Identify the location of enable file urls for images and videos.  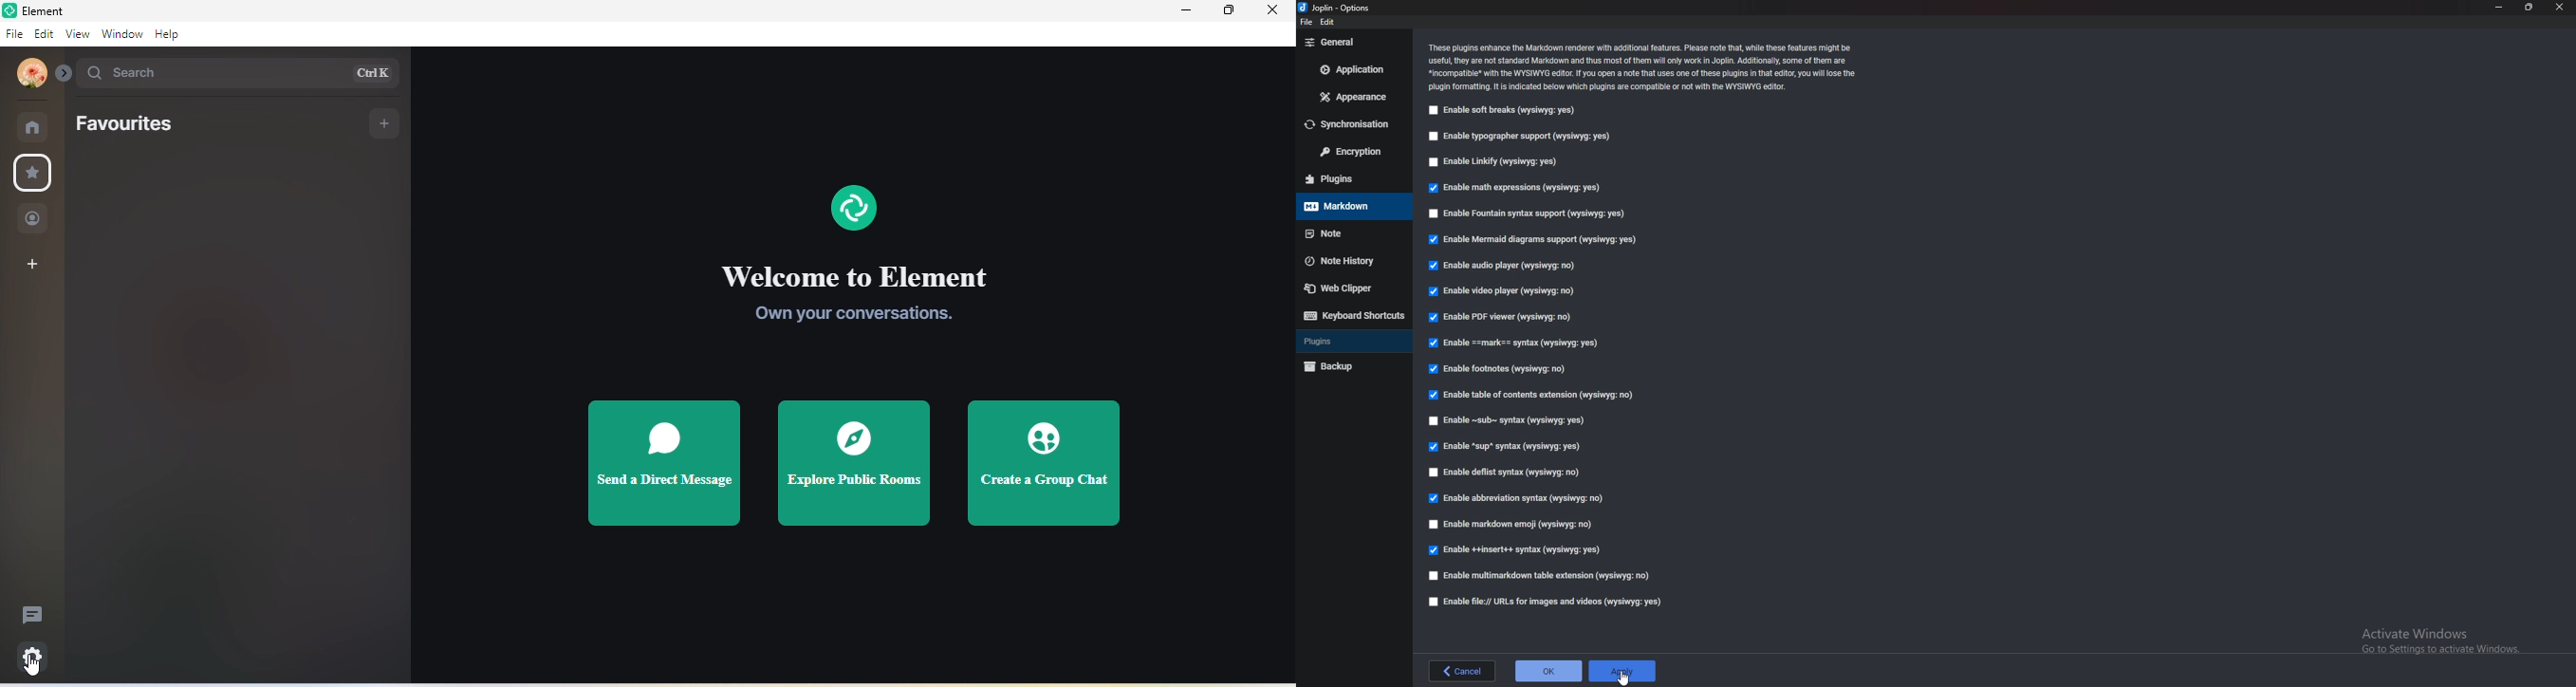
(1546, 600).